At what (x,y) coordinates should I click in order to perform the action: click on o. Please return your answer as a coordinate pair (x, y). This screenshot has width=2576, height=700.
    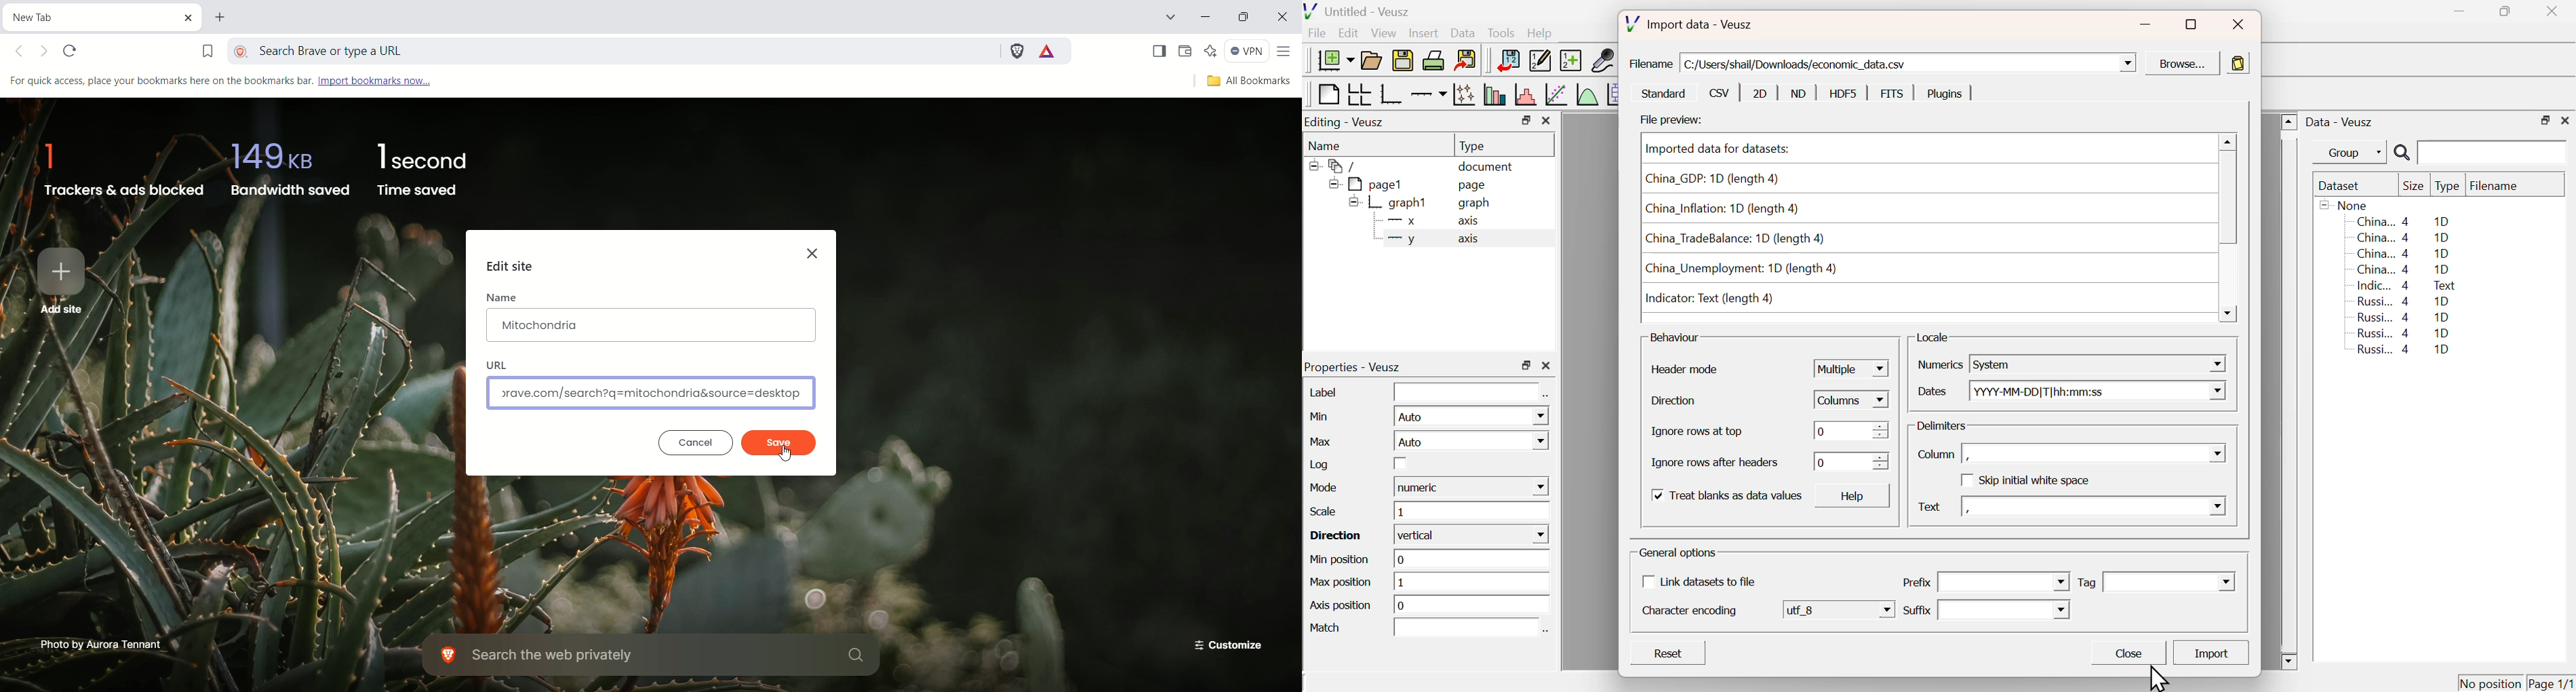
    Looking at the image, I should click on (1472, 604).